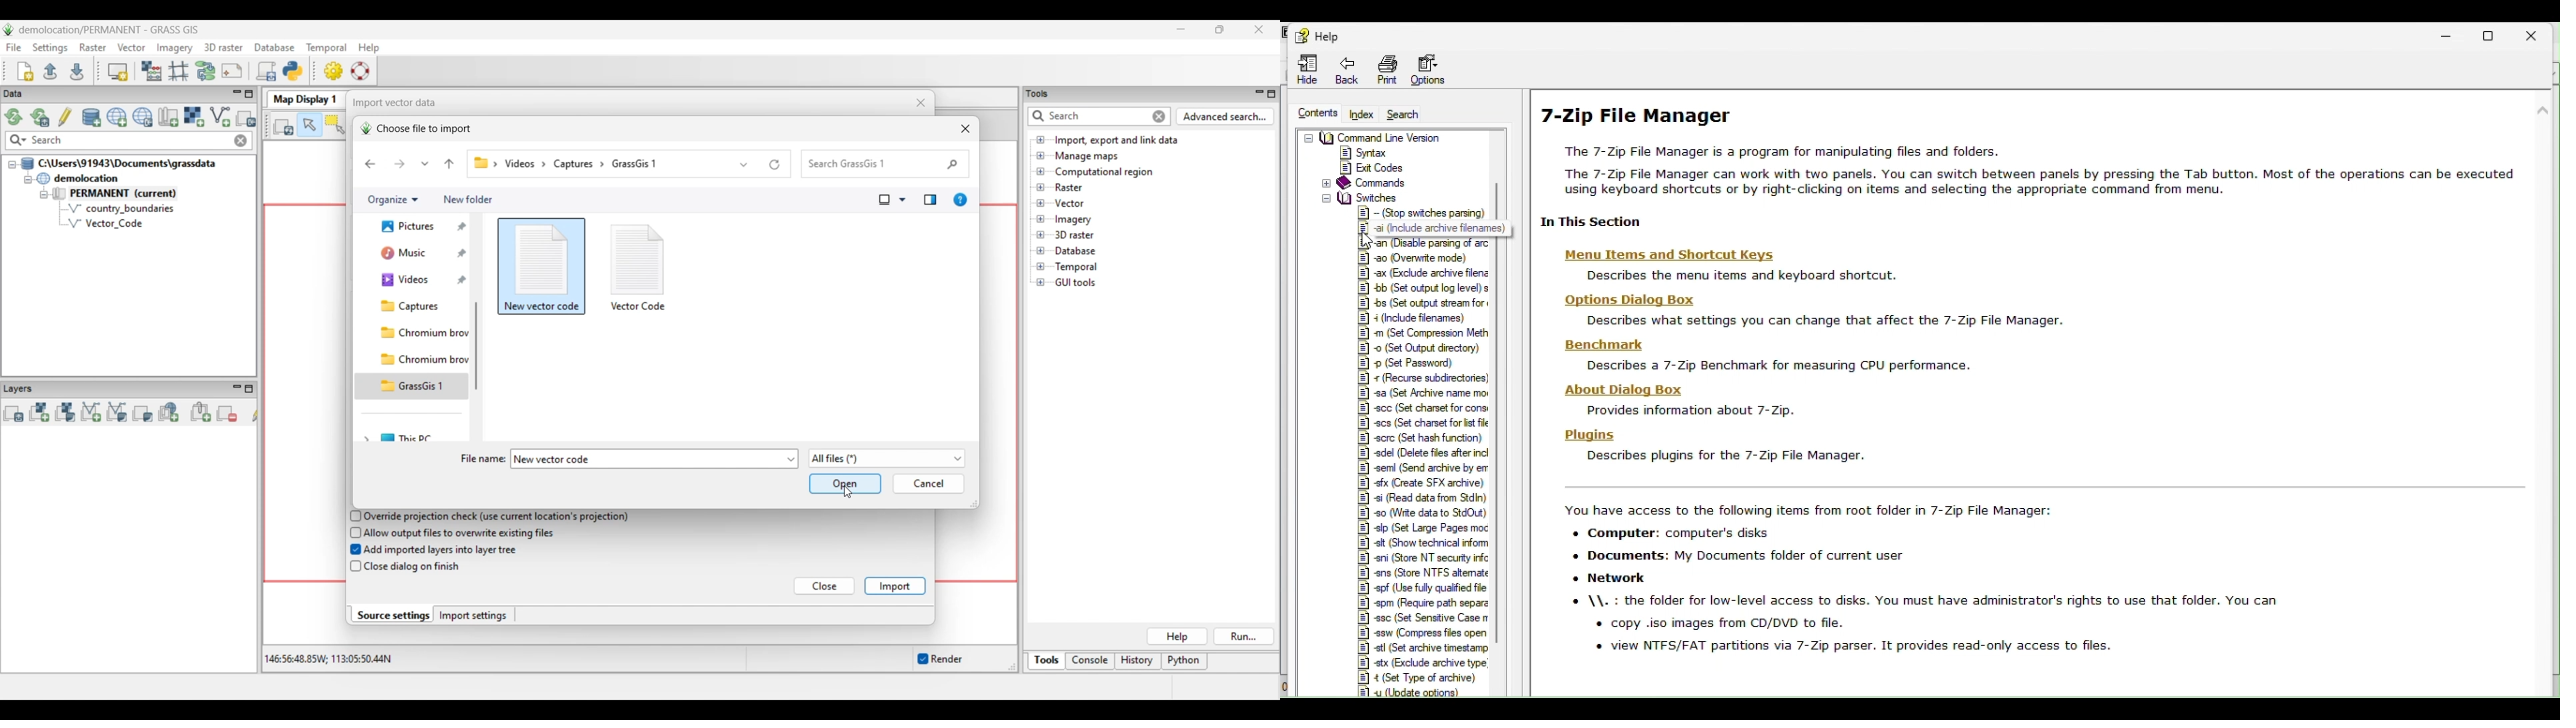  Describe the element at coordinates (1345, 68) in the screenshot. I see `Back` at that location.